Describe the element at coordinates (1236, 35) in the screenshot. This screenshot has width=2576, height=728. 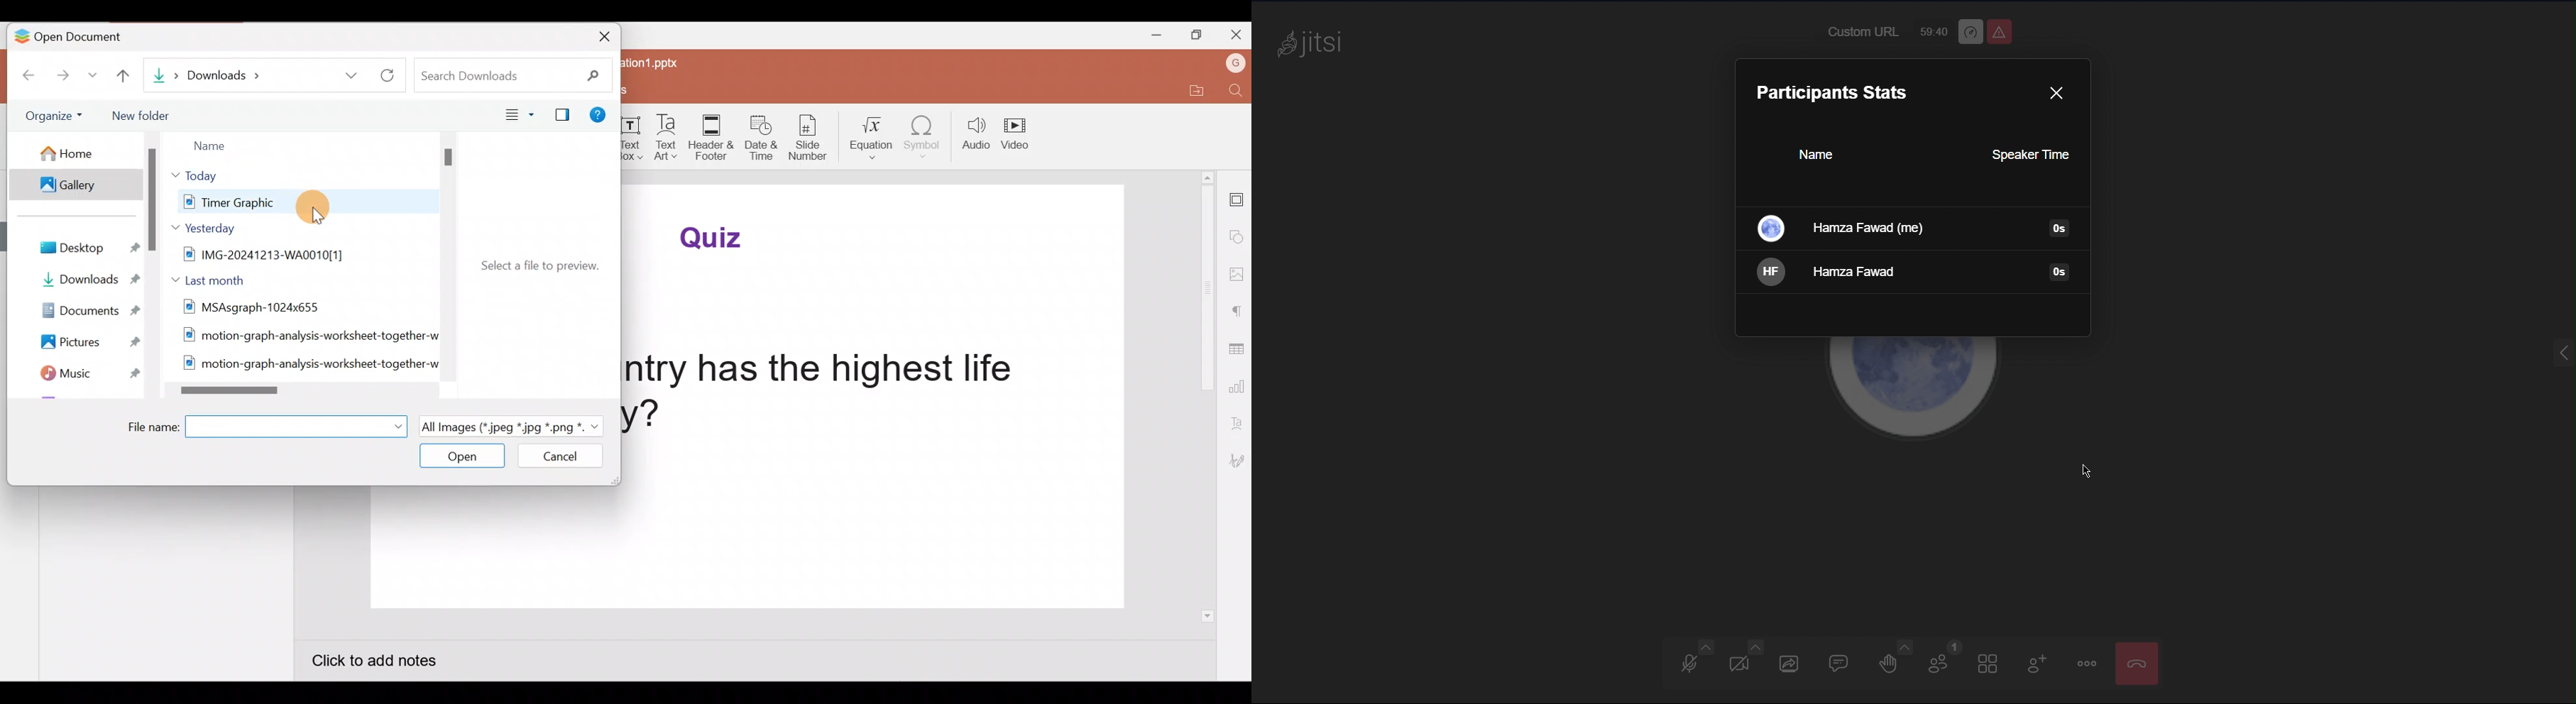
I see `Close` at that location.